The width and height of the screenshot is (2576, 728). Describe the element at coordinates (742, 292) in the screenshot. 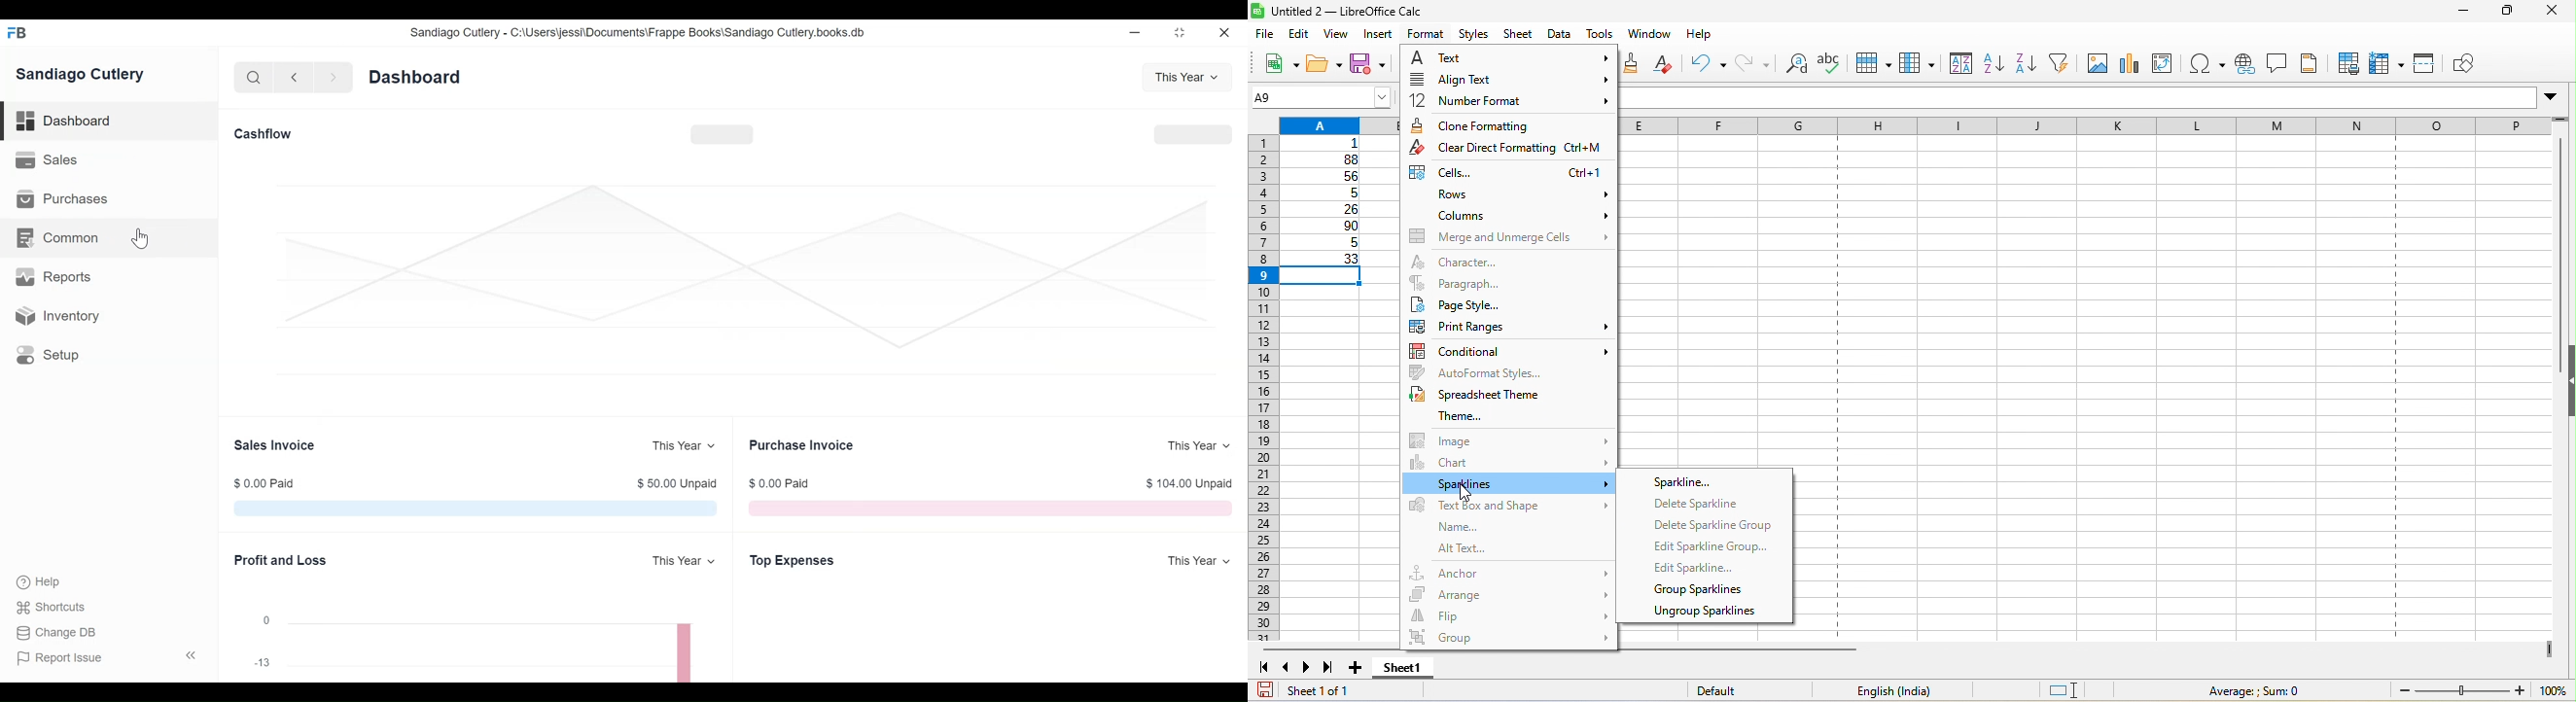

I see `The Cashflow chart shows the total amount of money being transferred into and out of Sandiago Cultery company over a year` at that location.